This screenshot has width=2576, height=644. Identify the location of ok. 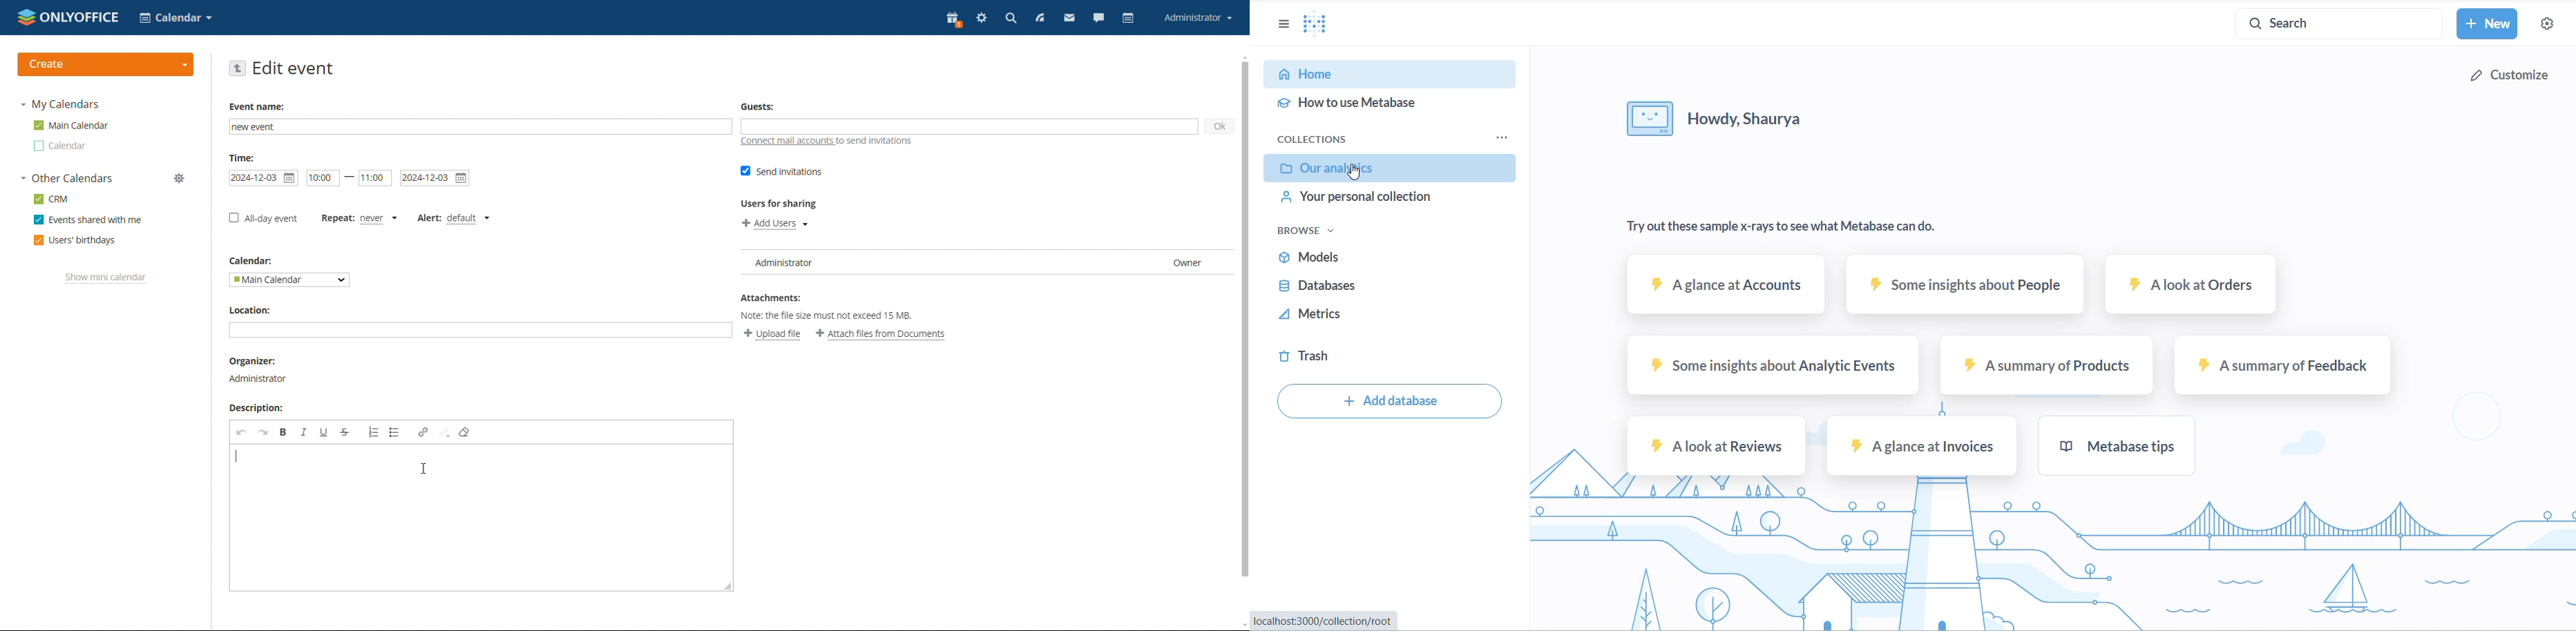
(1217, 127).